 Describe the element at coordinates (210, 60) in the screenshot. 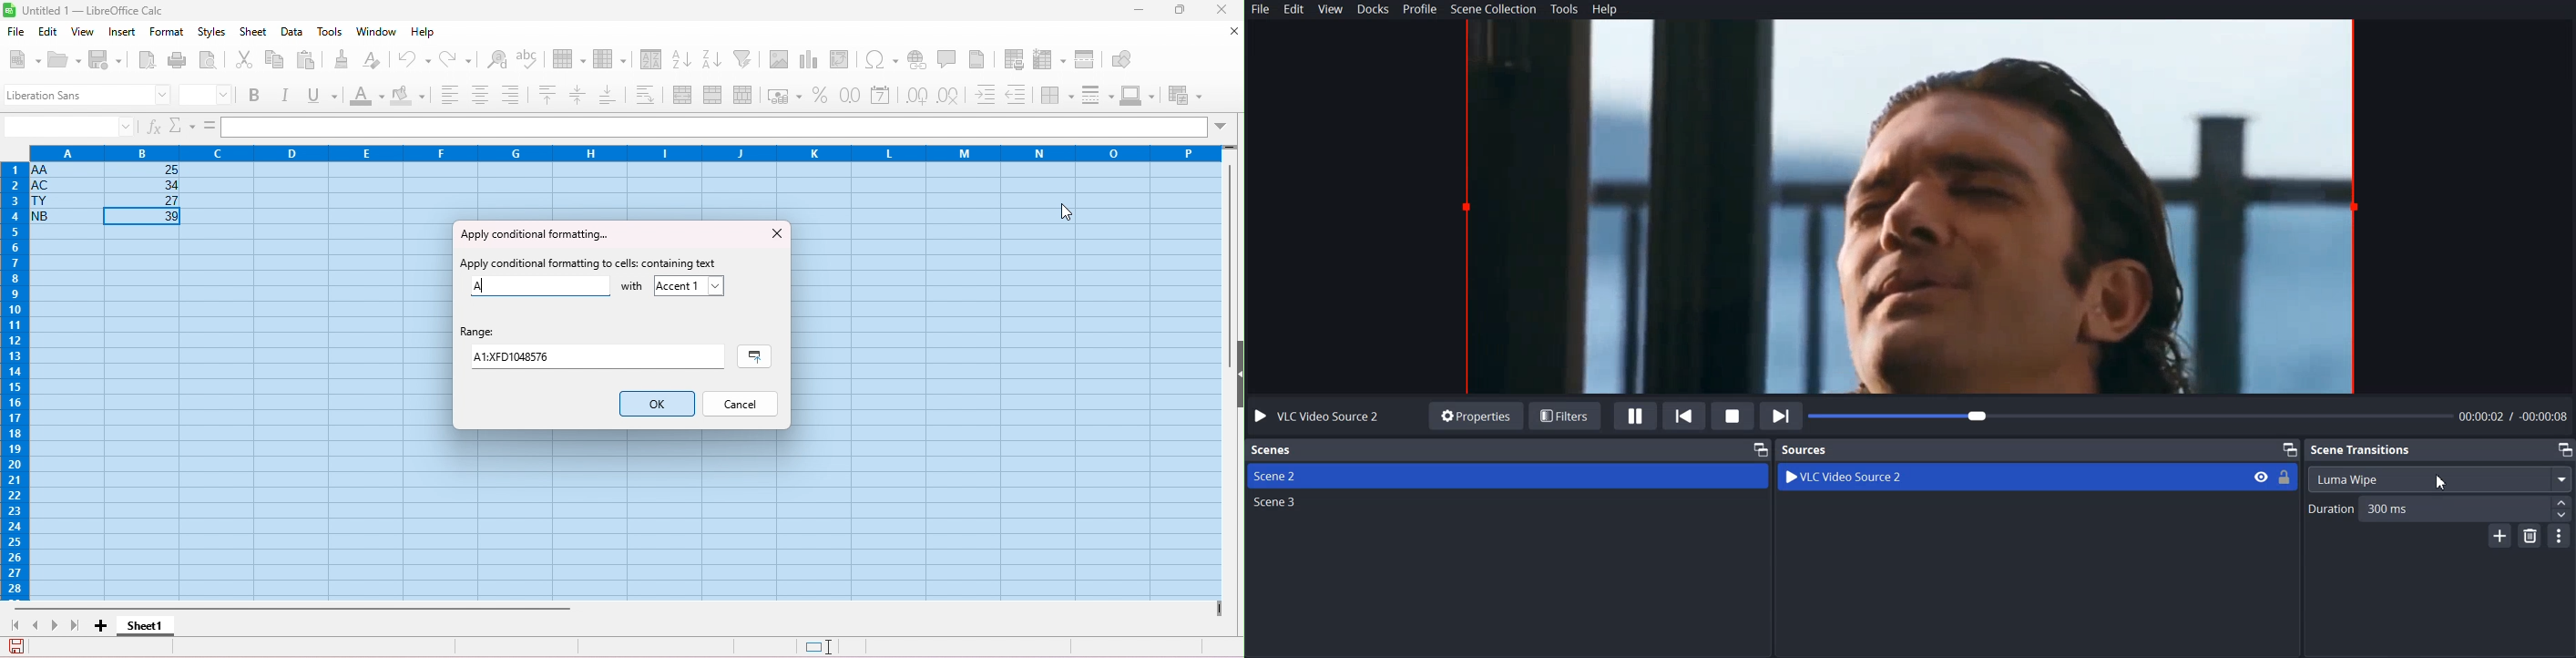

I see `print preview` at that location.